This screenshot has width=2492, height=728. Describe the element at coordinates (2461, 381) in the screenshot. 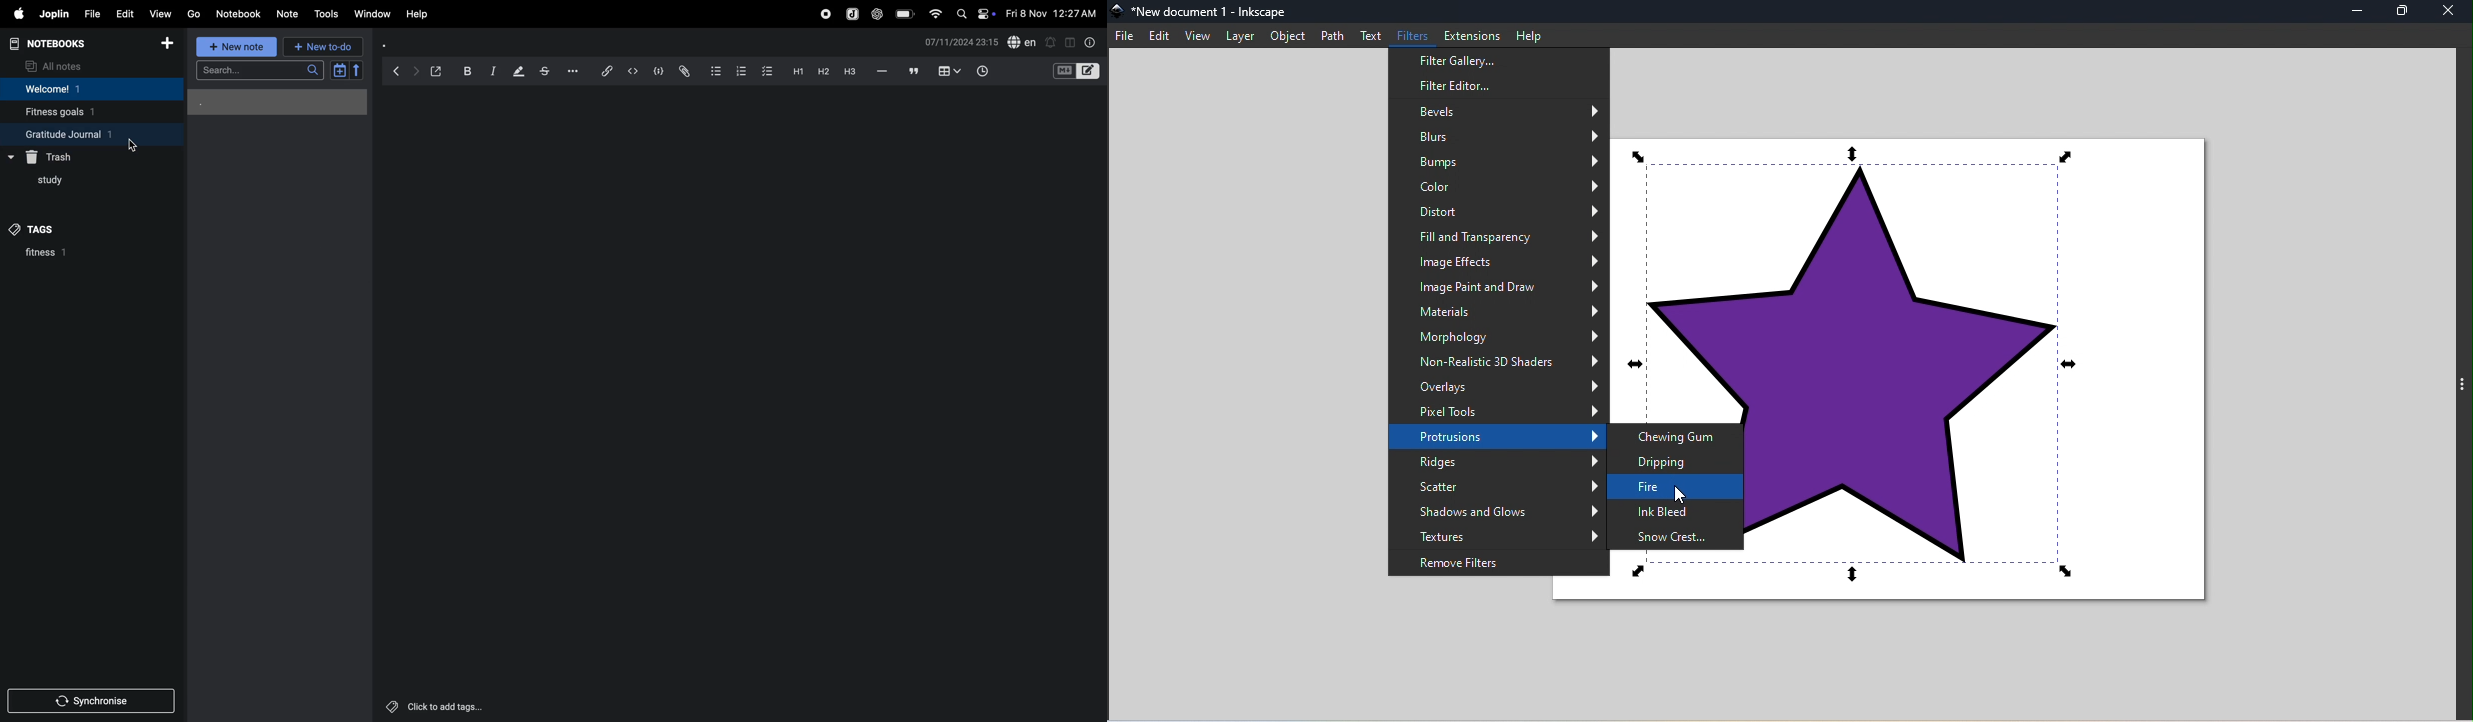

I see `toggle command panel` at that location.